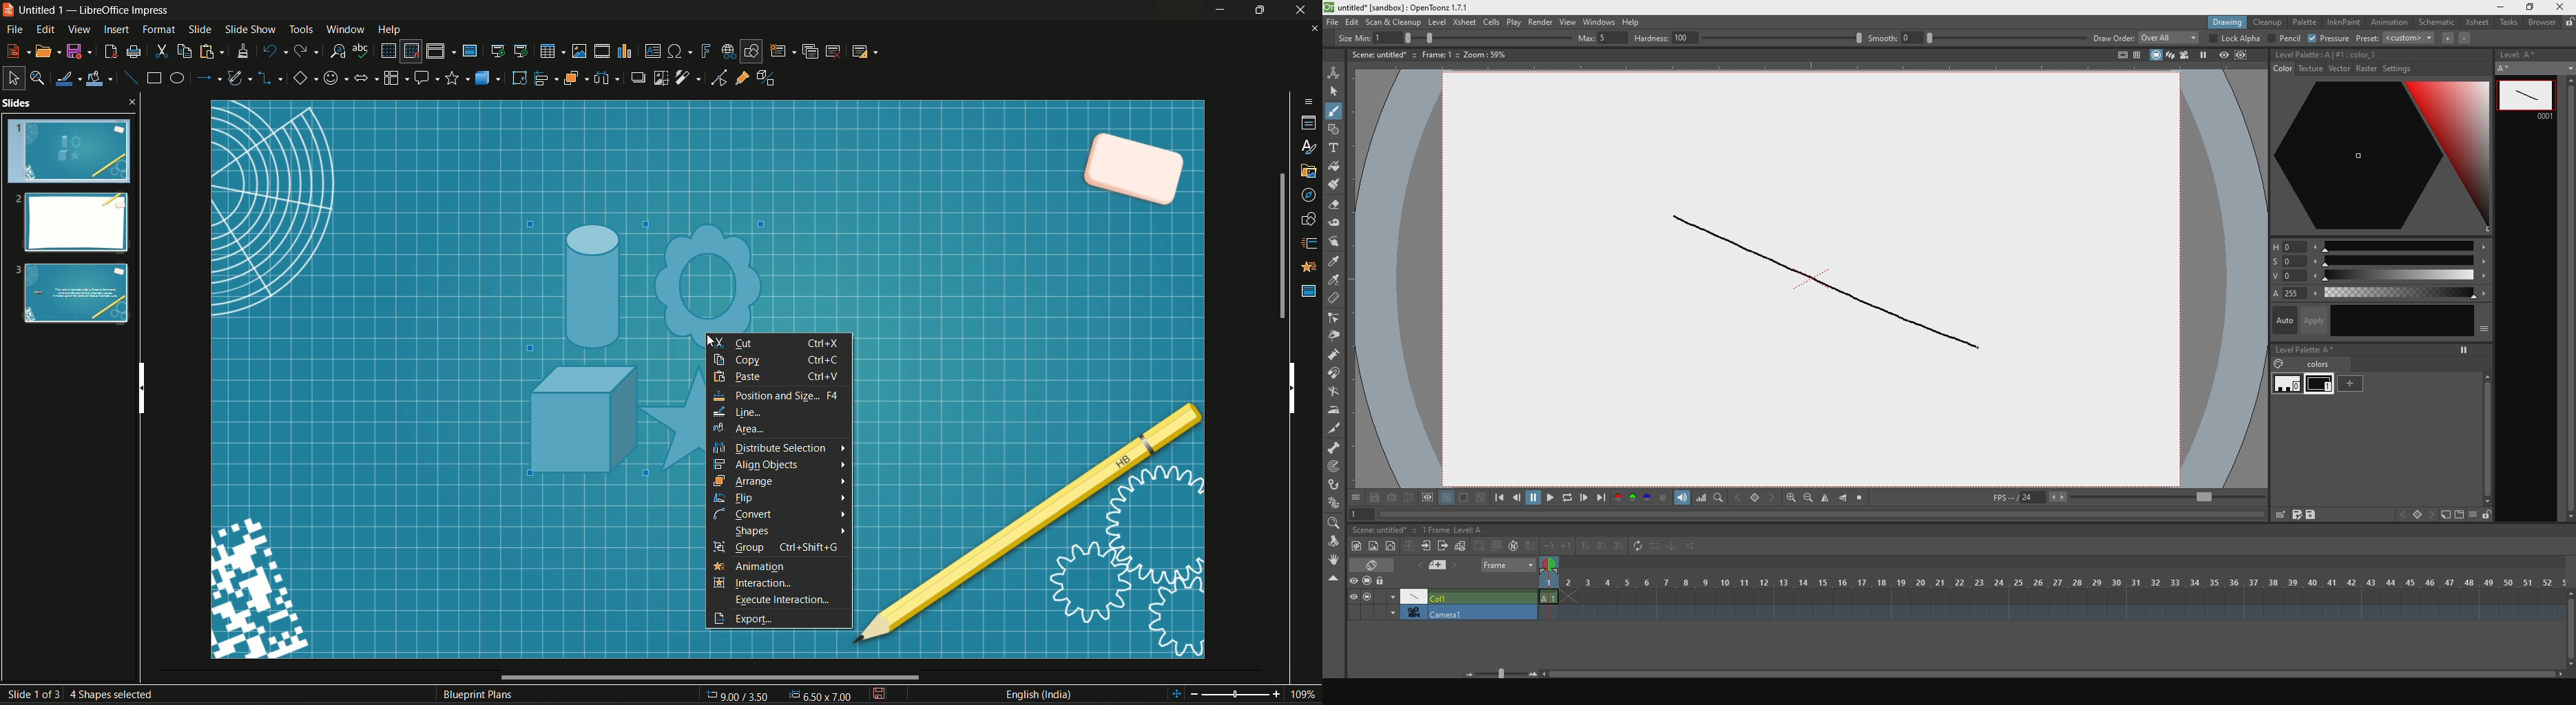  I want to click on brush, so click(1335, 185).